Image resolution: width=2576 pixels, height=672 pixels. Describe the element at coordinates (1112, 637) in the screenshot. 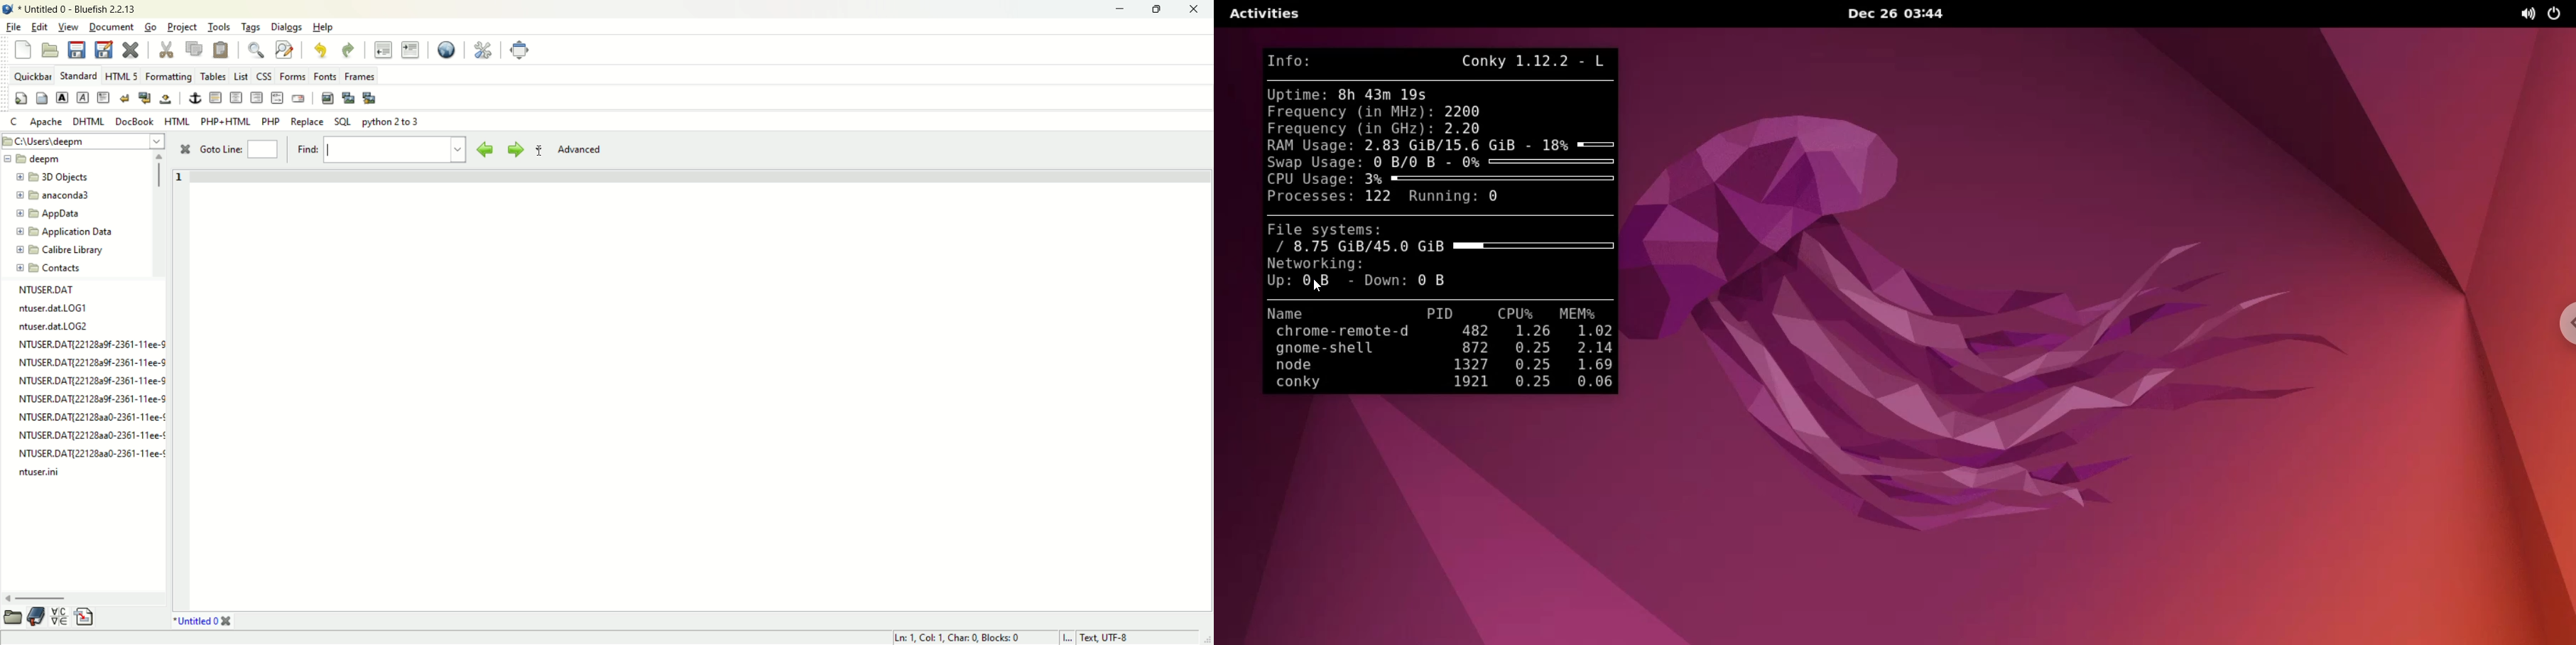

I see `text, UTF-8` at that location.